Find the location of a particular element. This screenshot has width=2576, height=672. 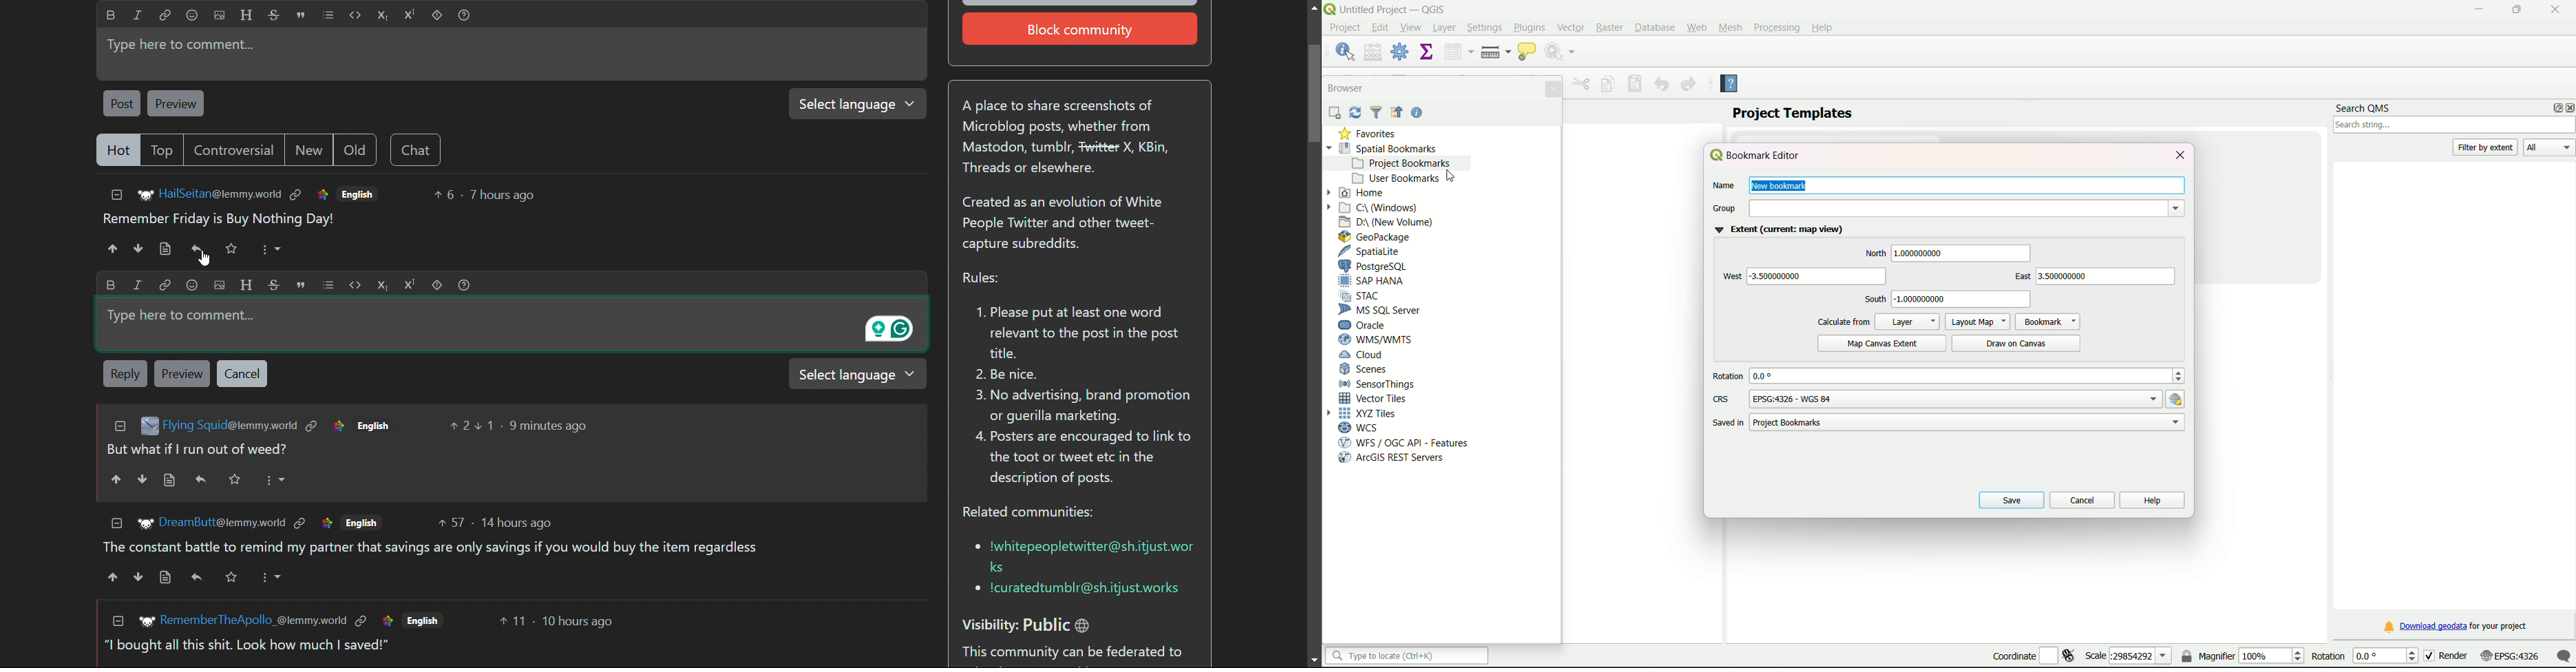

collapse is located at coordinates (118, 621).